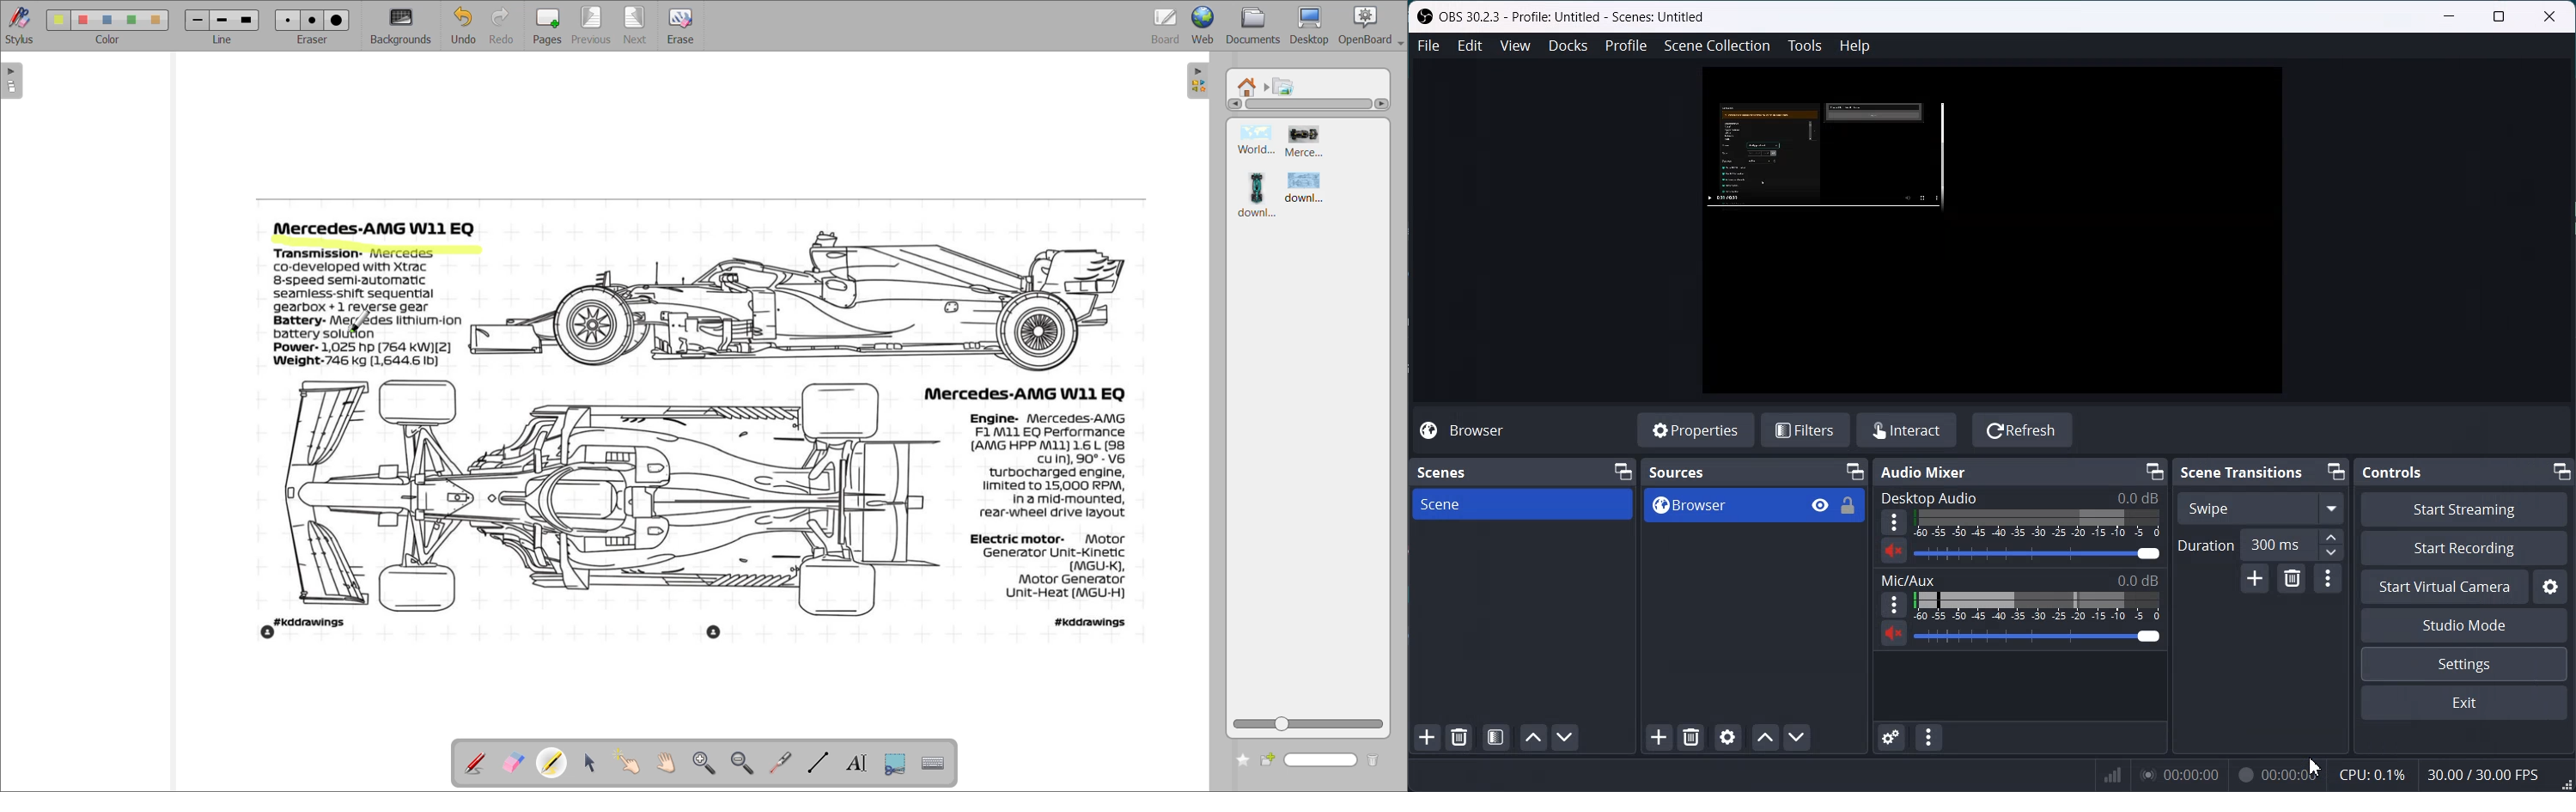 This screenshot has width=2576, height=812. I want to click on Transition Properties, so click(2328, 580).